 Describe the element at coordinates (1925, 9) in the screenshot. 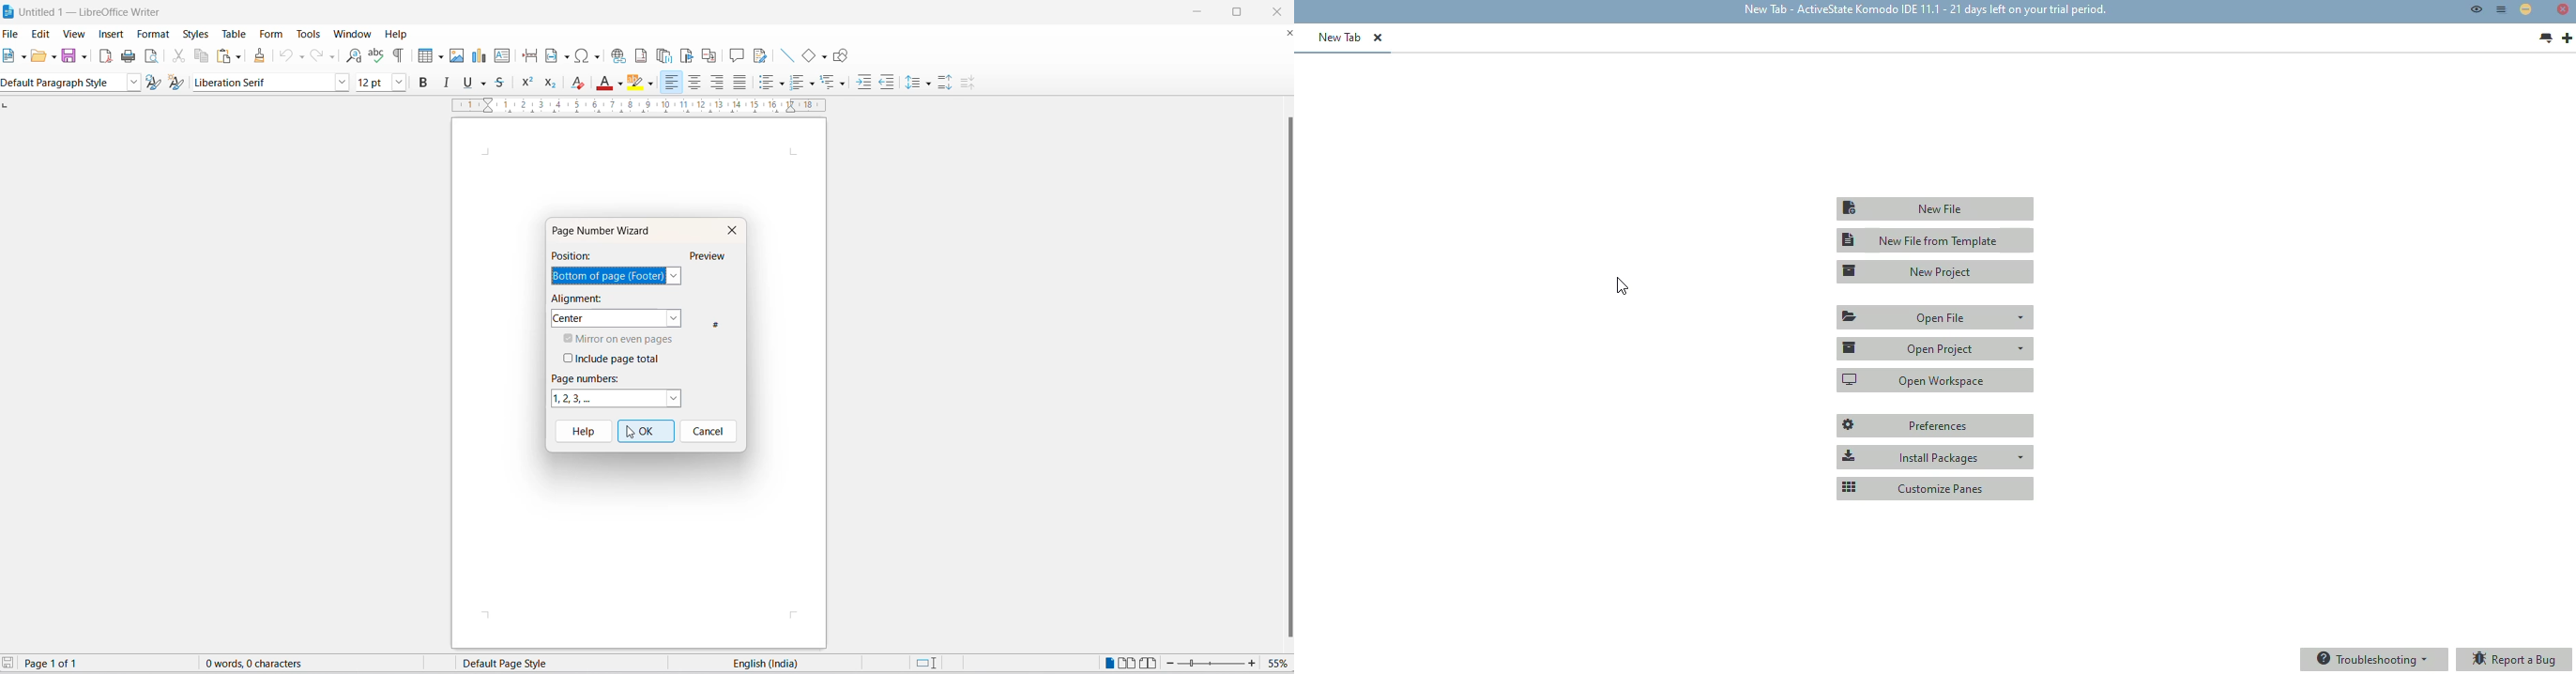

I see `new tab` at that location.